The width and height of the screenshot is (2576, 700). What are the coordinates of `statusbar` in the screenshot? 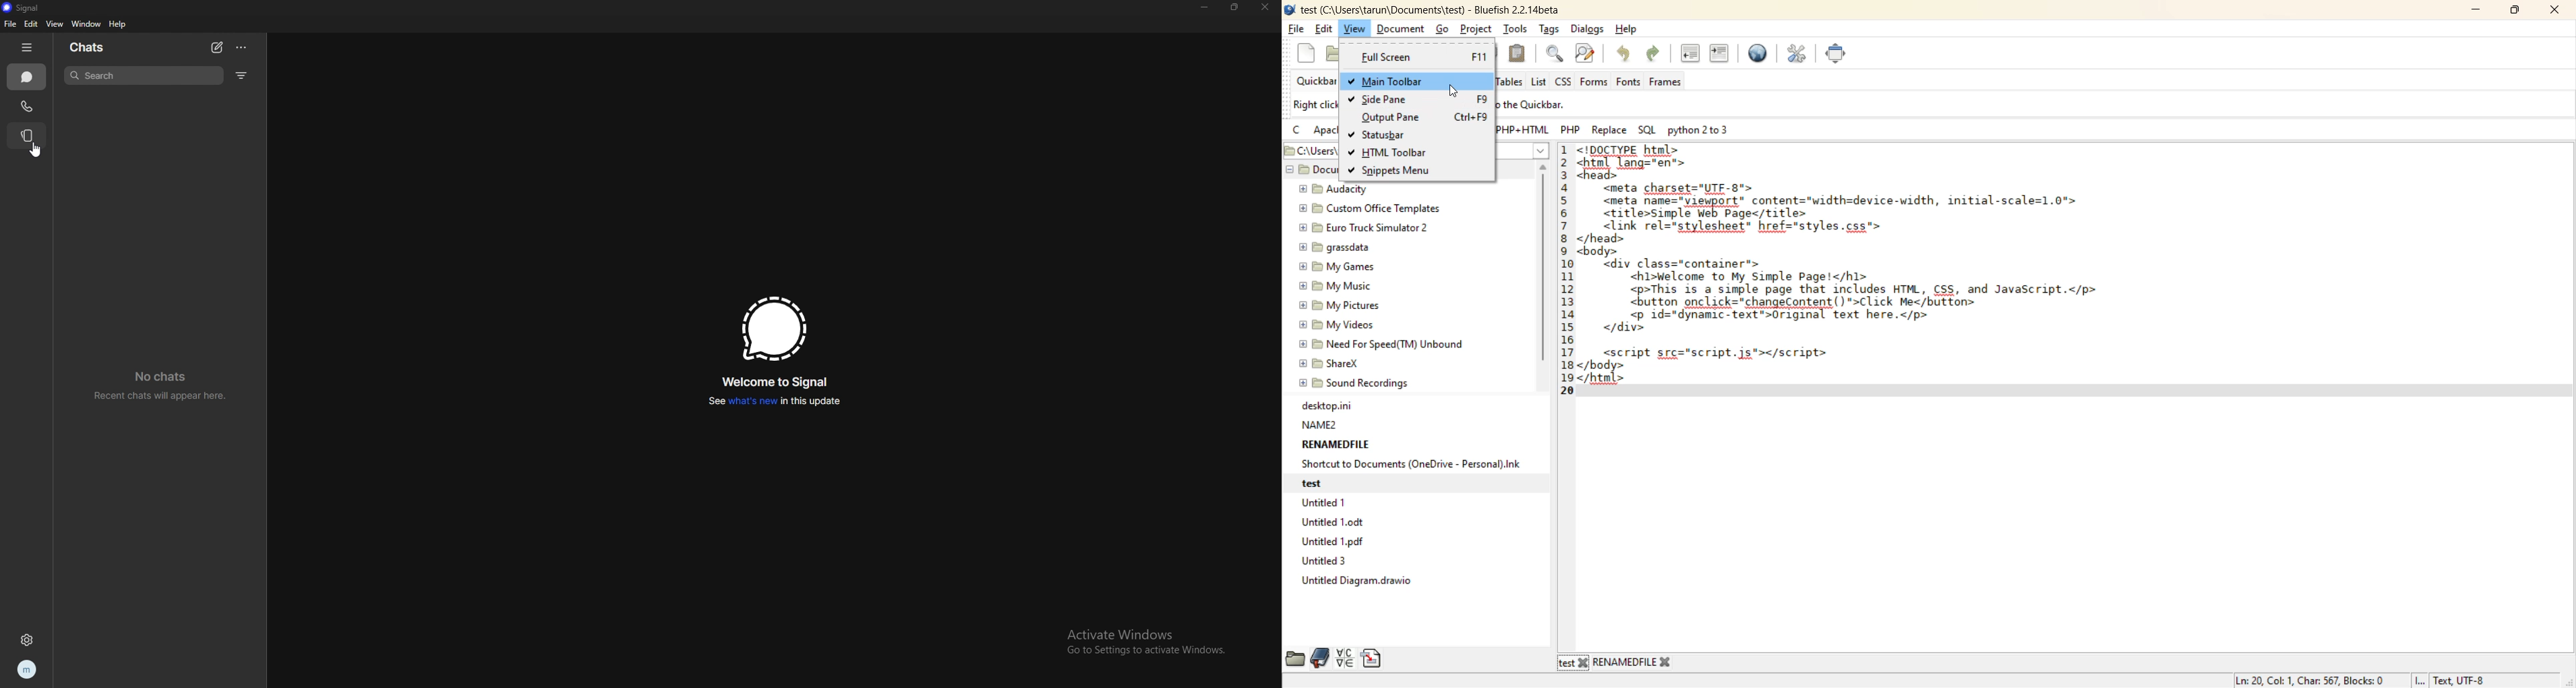 It's located at (1390, 135).